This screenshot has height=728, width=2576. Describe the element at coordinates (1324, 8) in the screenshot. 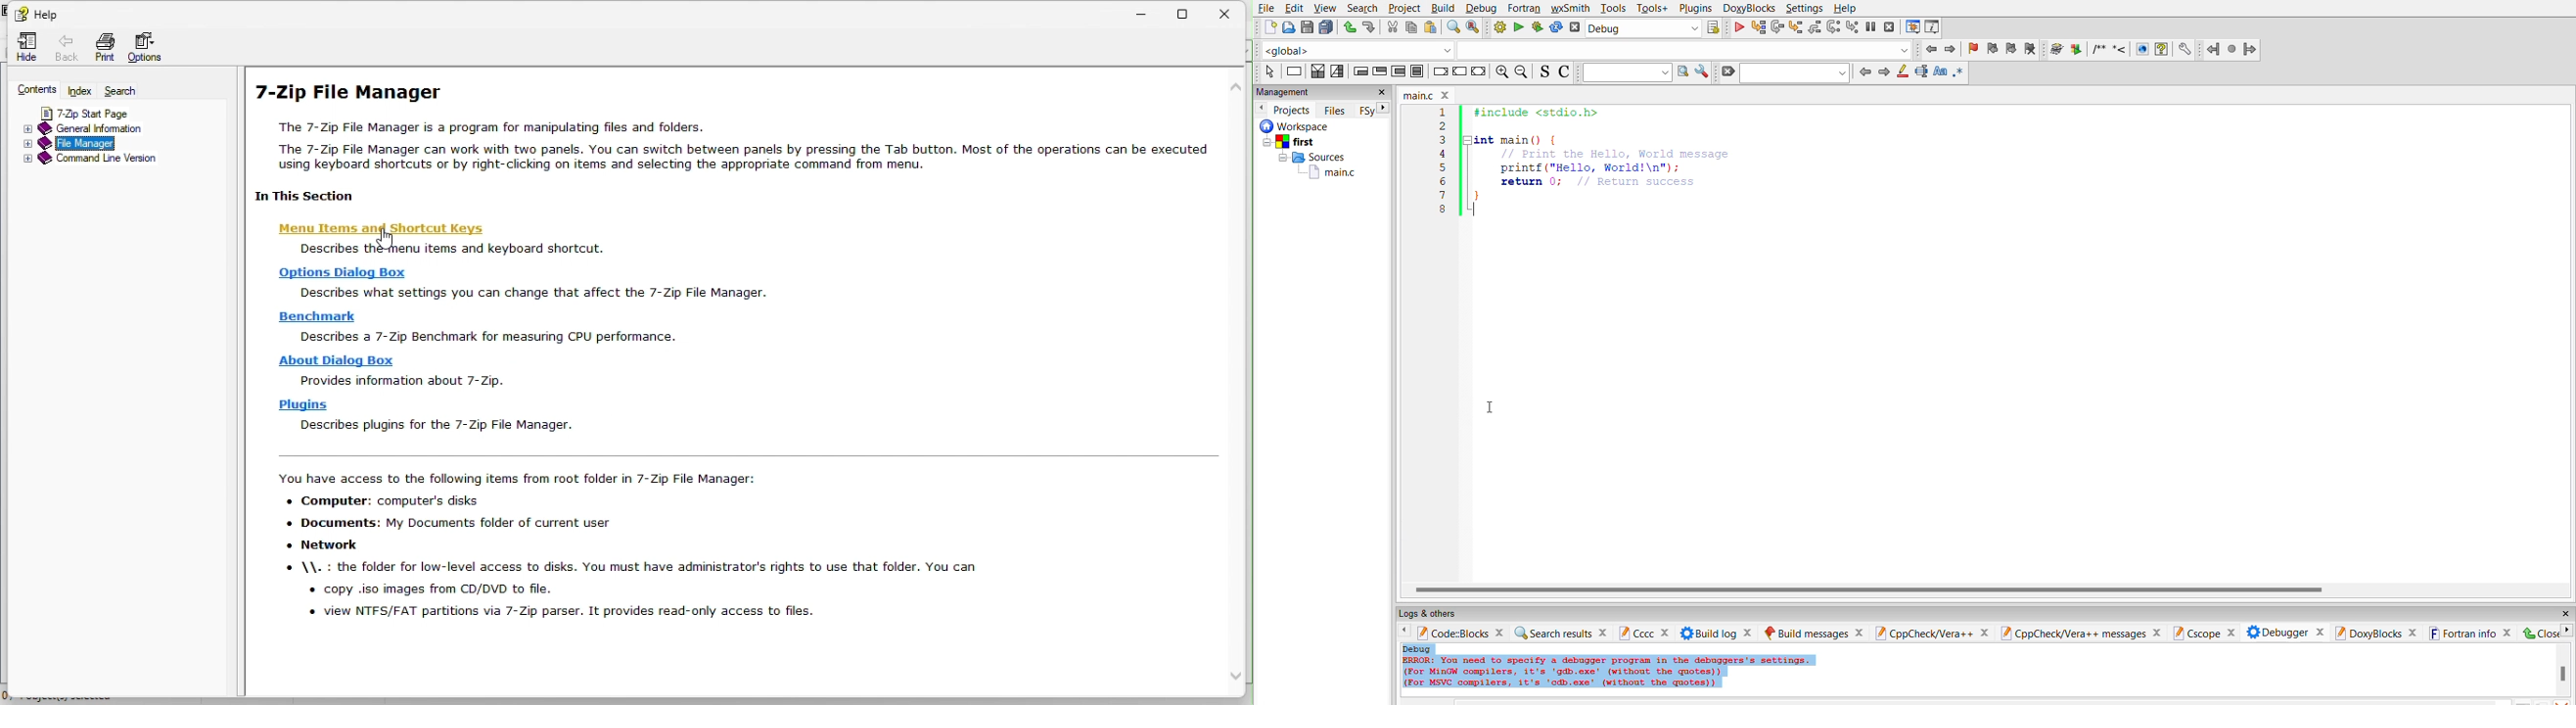

I see `view` at that location.